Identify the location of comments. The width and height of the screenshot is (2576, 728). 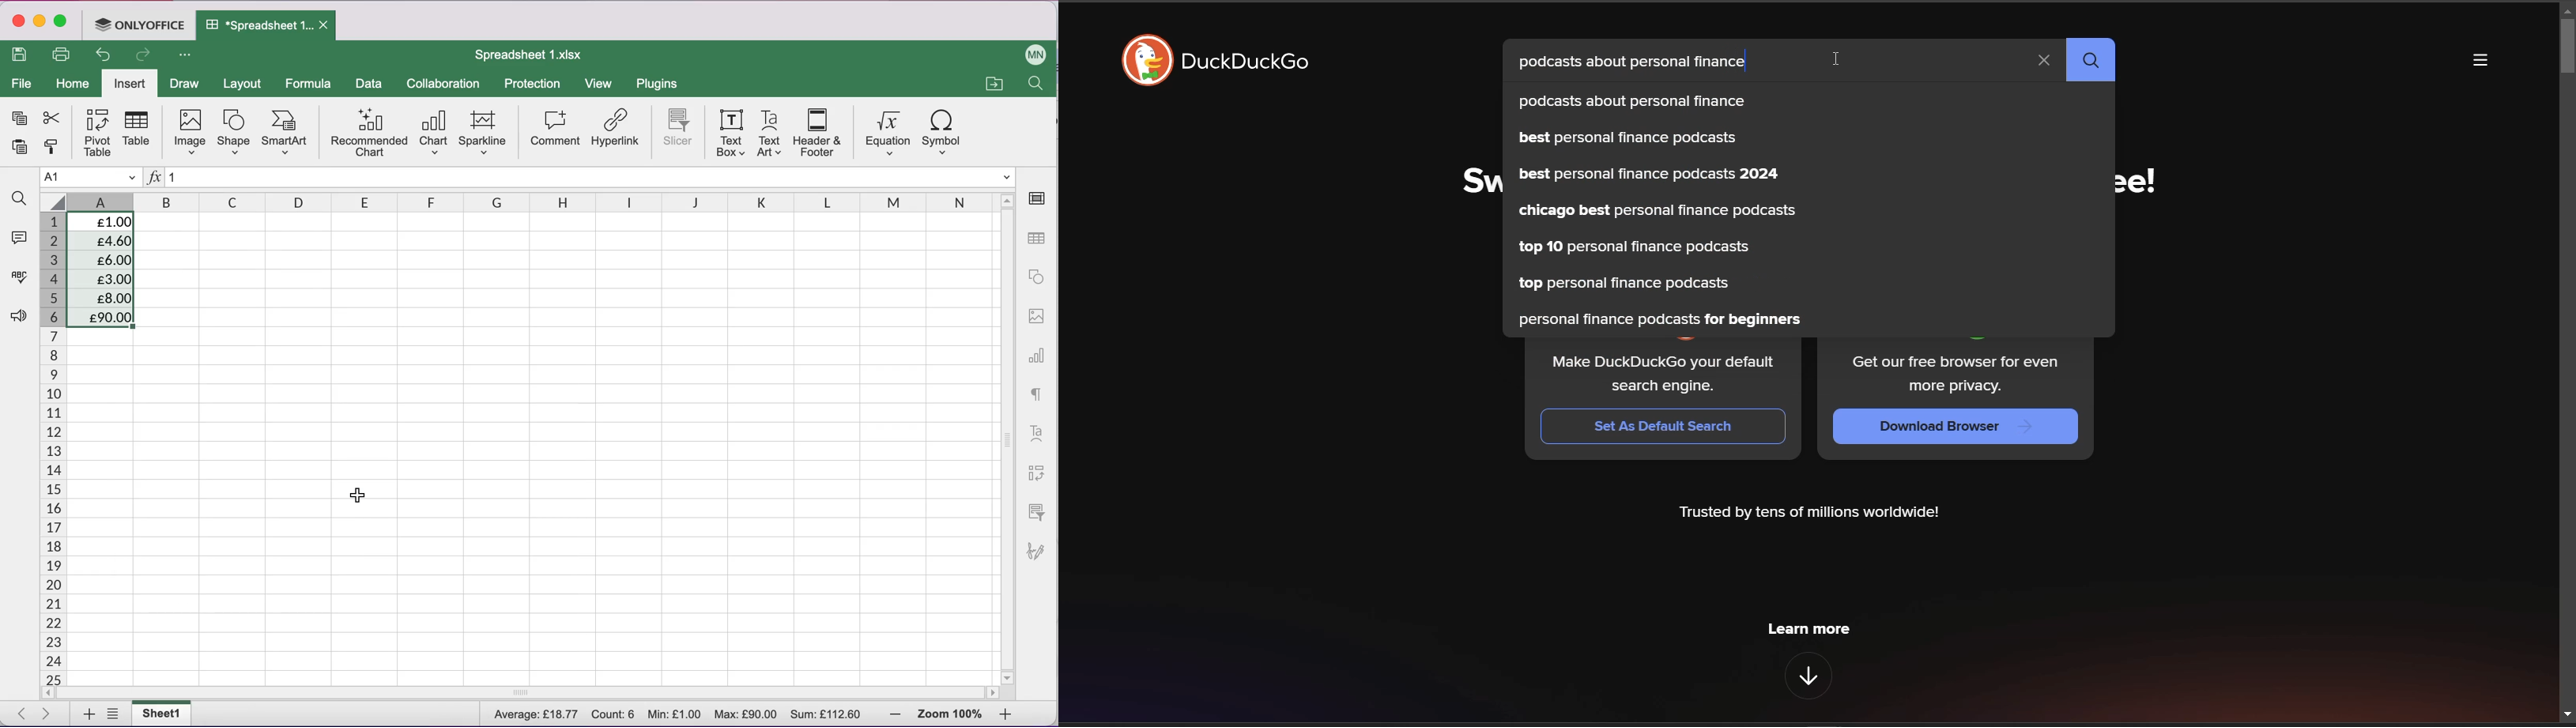
(20, 239).